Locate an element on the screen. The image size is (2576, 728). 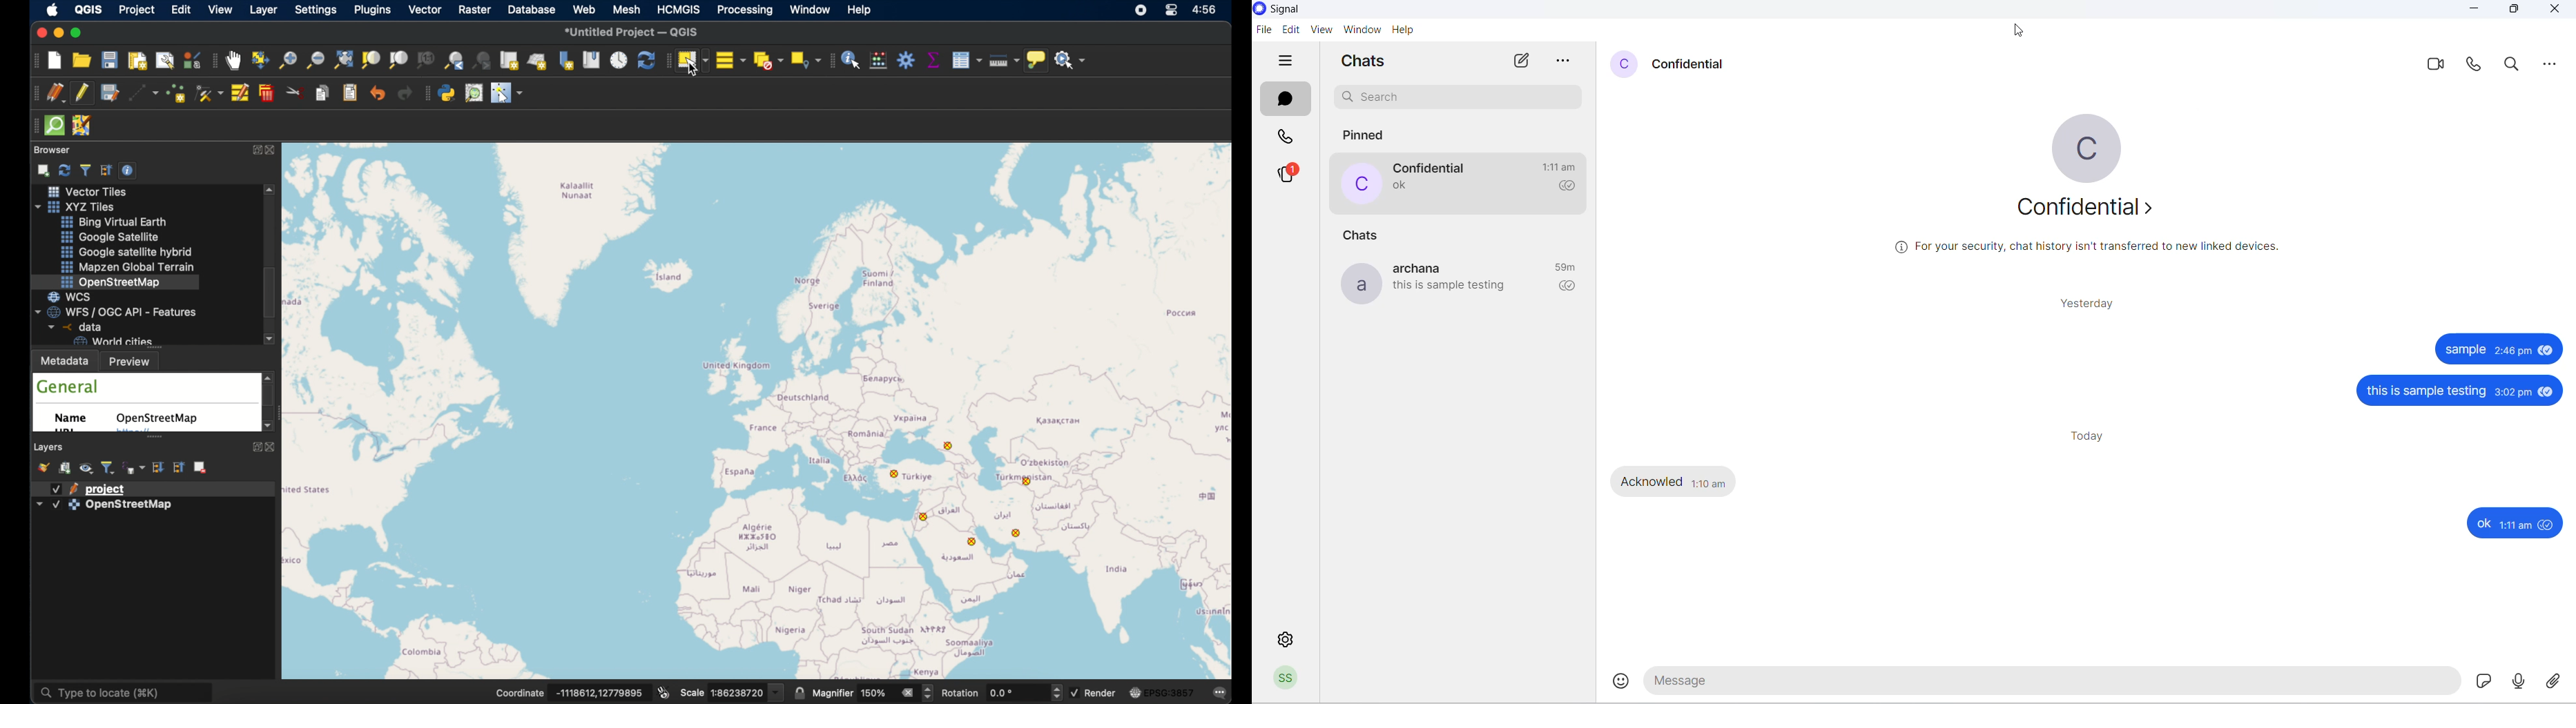
messages is located at coordinates (1284, 99).